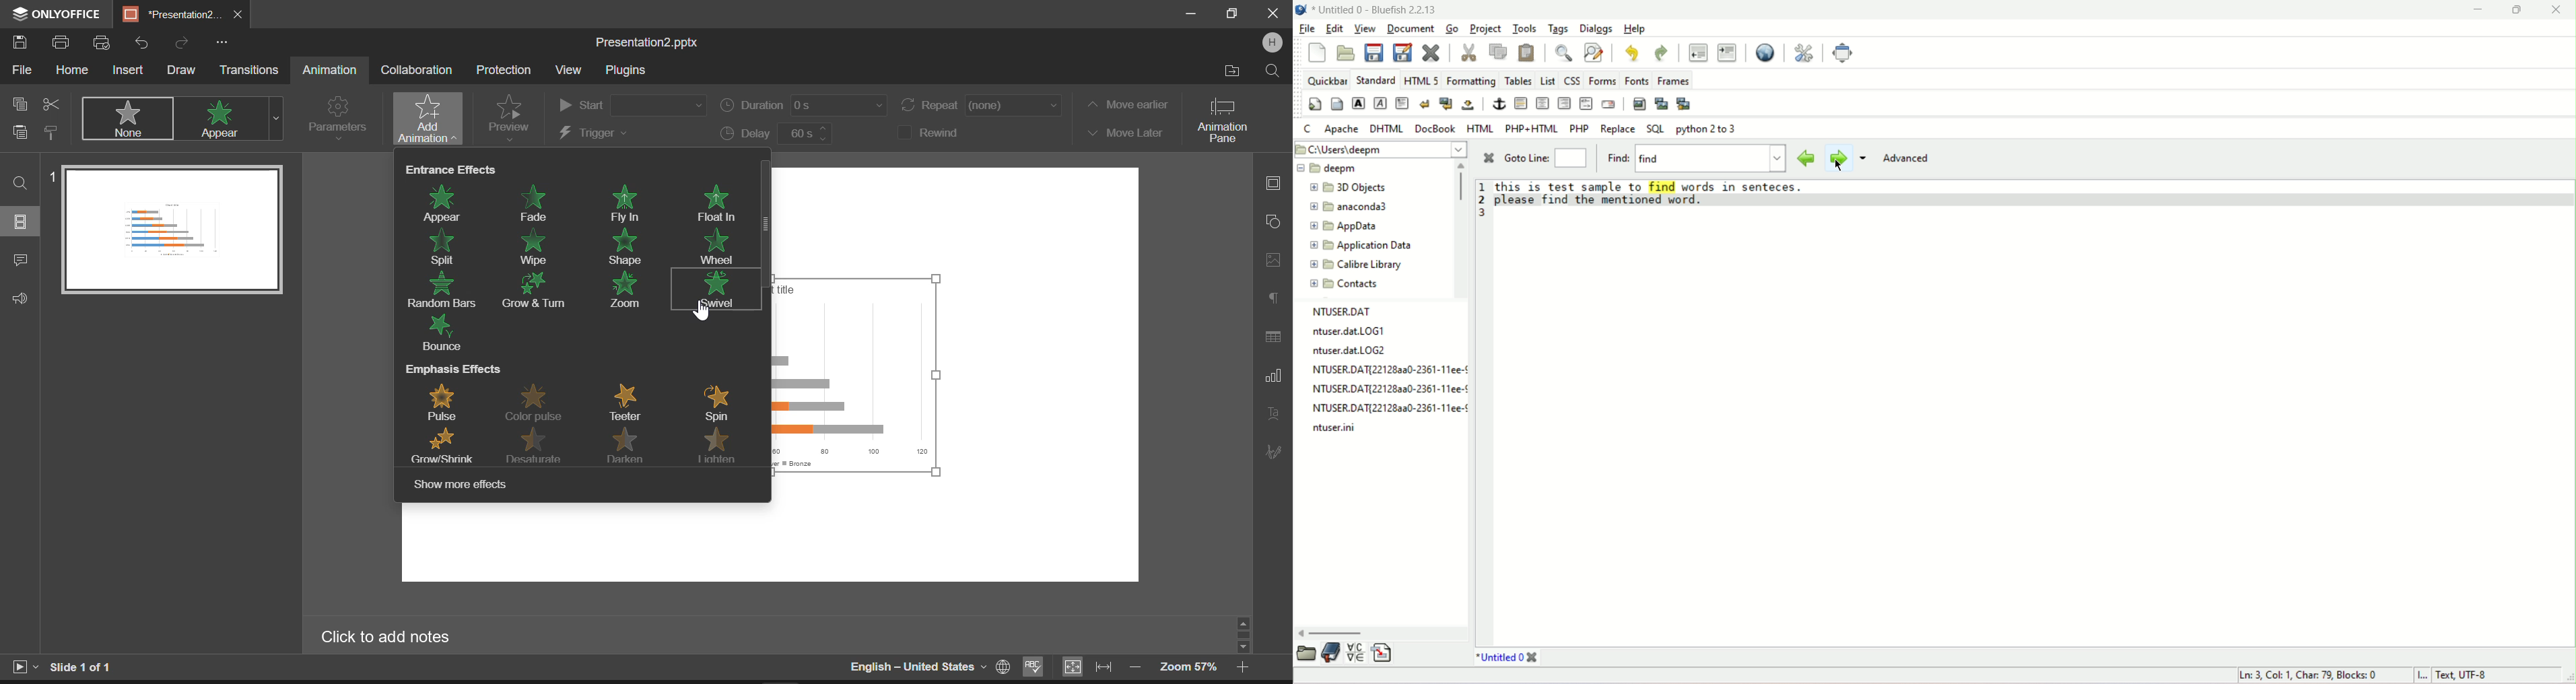  What do you see at coordinates (1801, 53) in the screenshot?
I see `edit preferences` at bounding box center [1801, 53].